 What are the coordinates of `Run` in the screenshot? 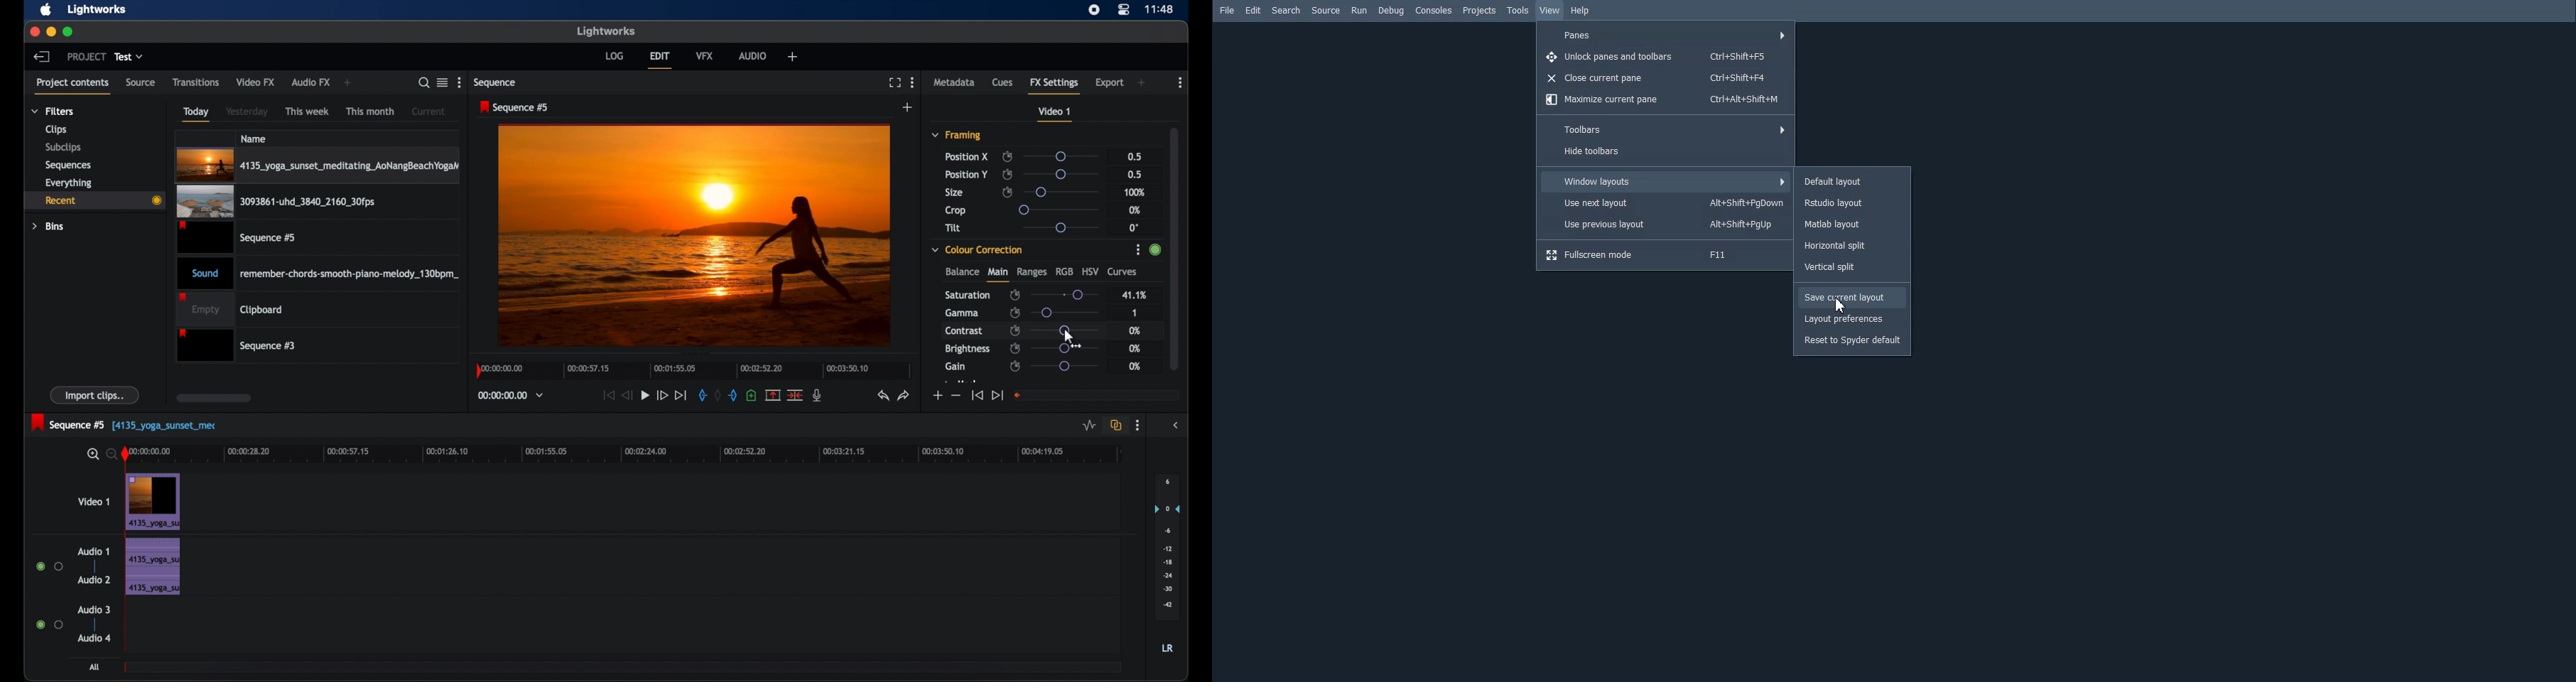 It's located at (1359, 10).